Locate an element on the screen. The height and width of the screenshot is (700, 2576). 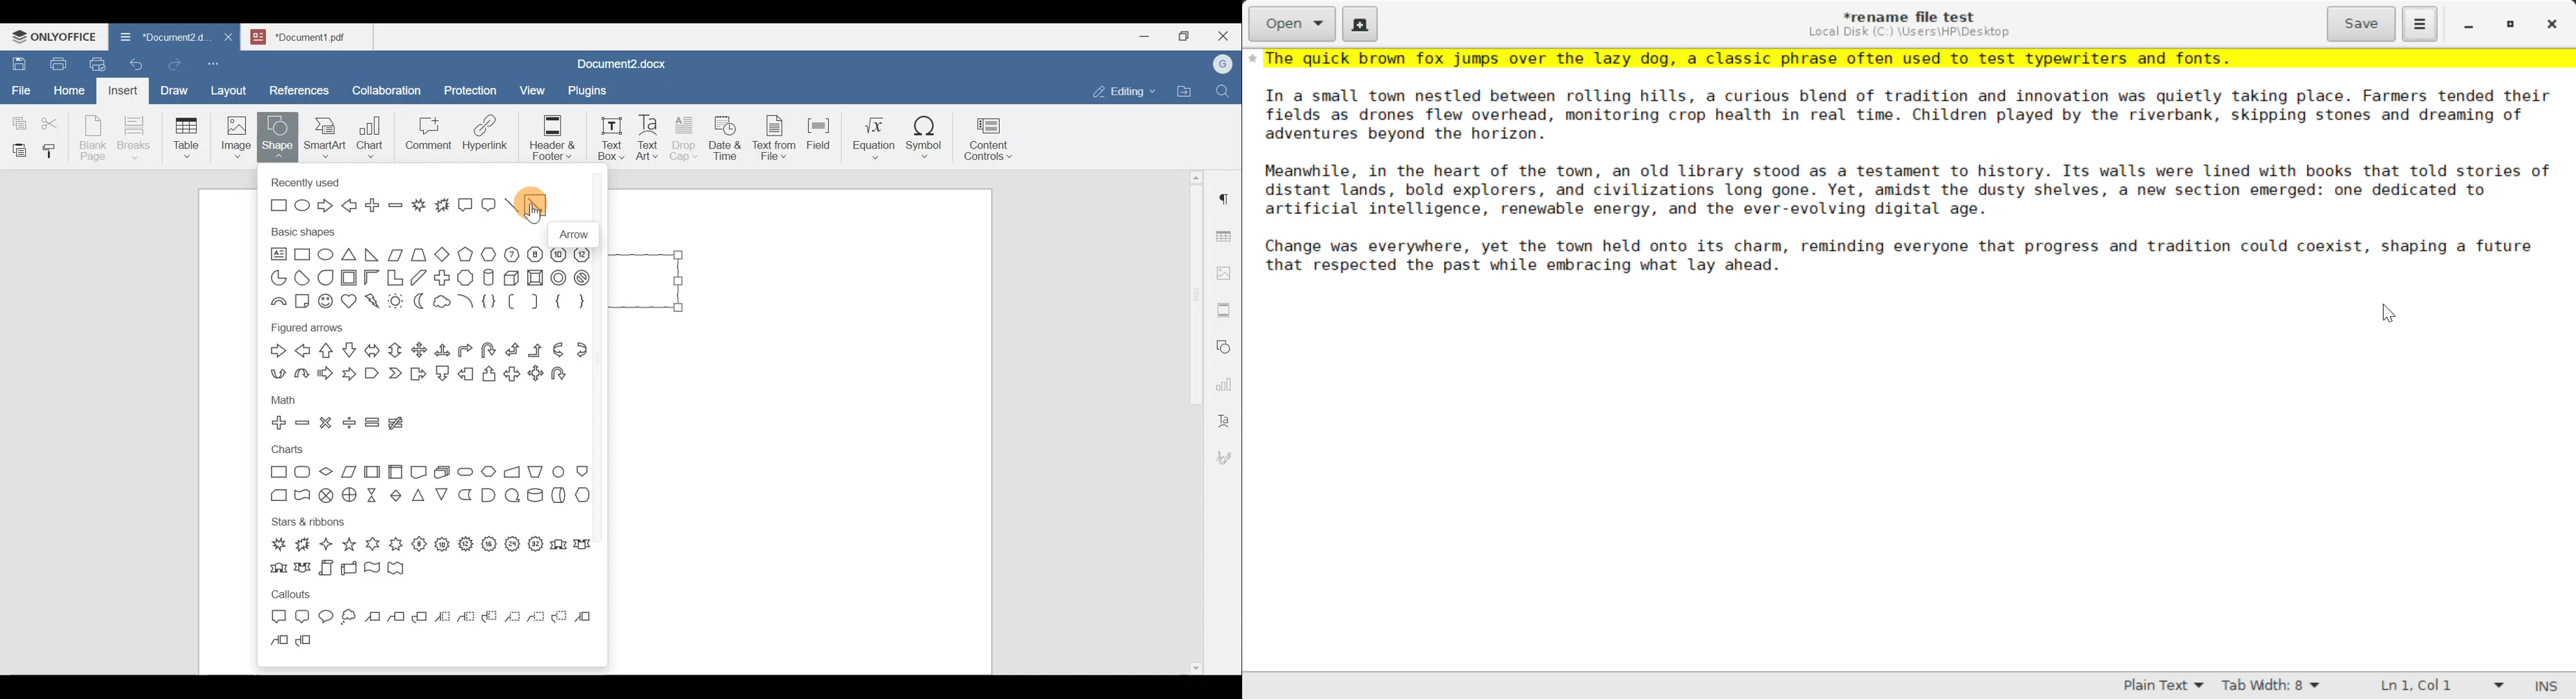
ONLYOFFICE is located at coordinates (55, 36).